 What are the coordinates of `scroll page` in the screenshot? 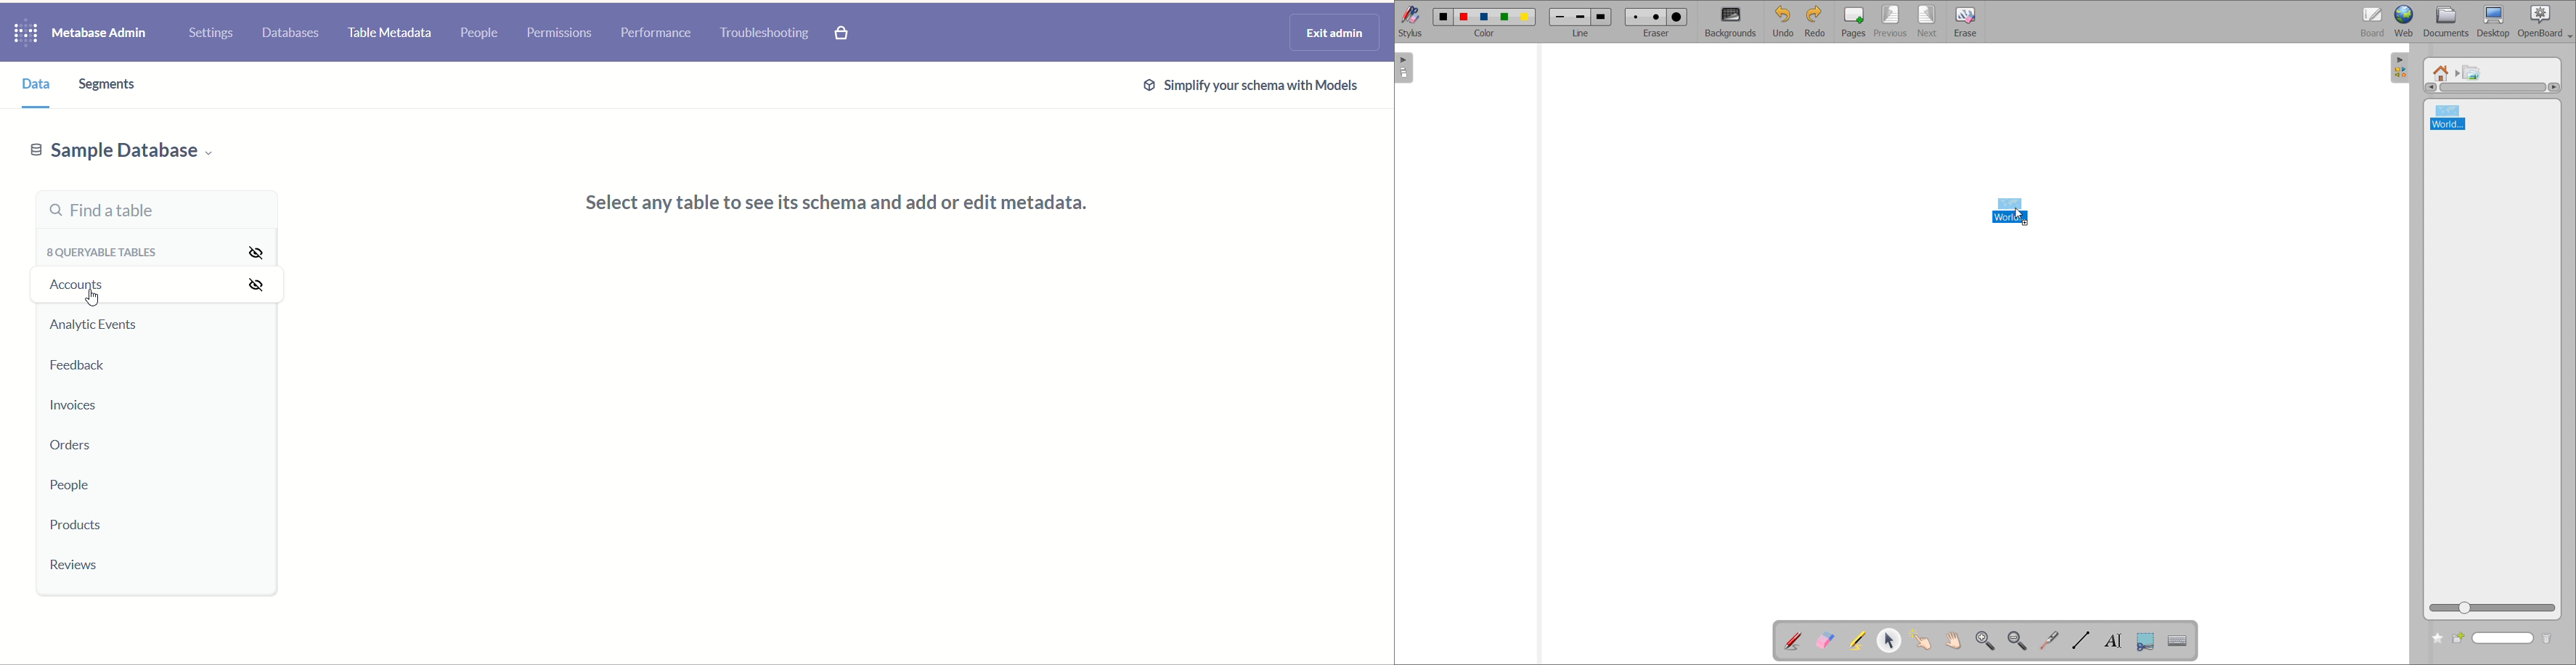 It's located at (1953, 640).